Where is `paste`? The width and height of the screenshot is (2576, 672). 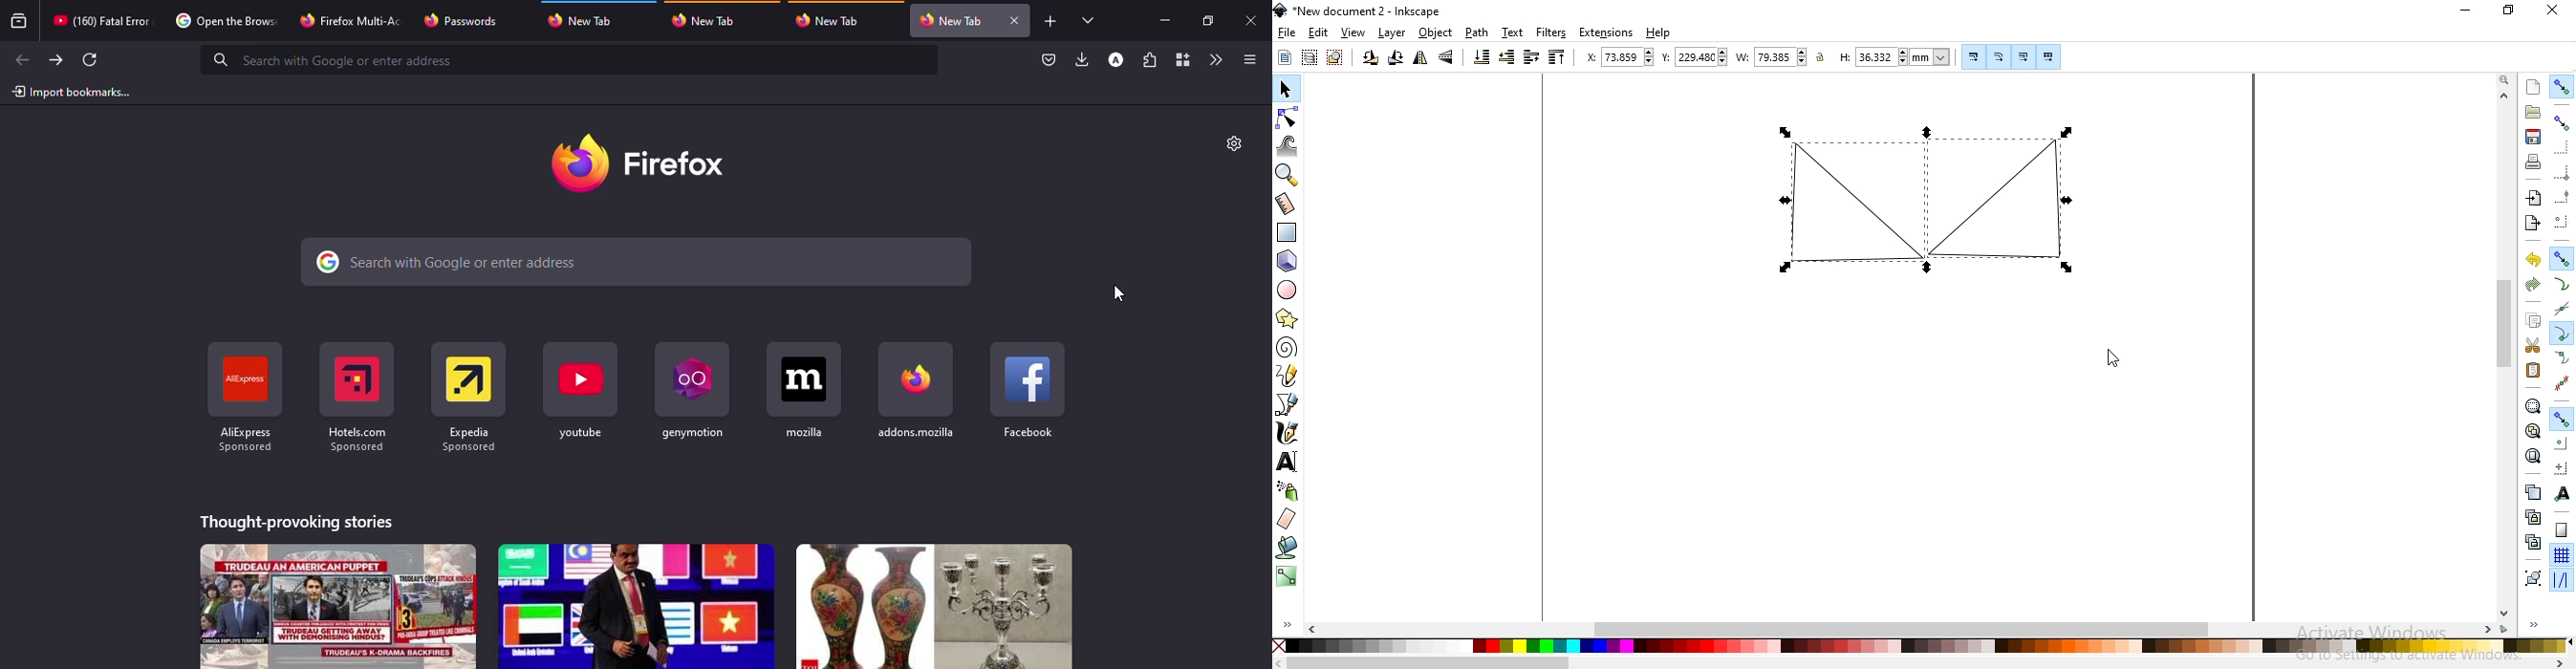 paste is located at coordinates (2534, 370).